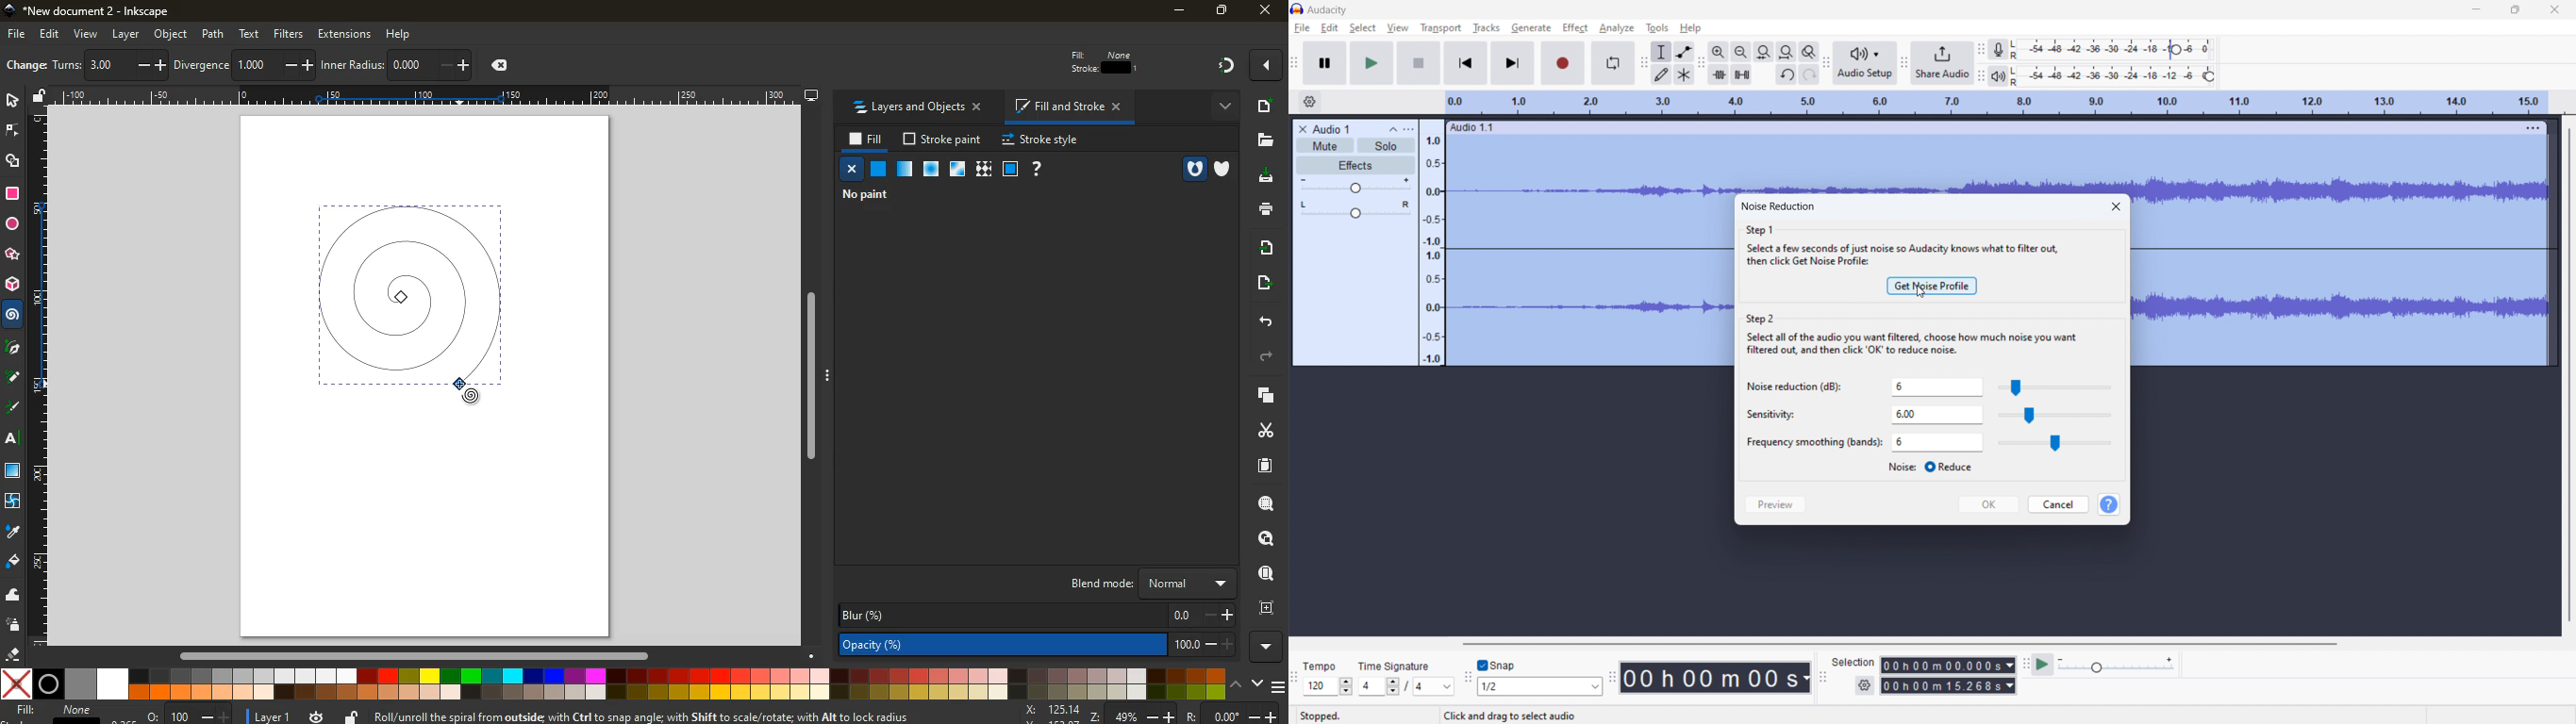  I want to click on gradient, so click(1228, 66).